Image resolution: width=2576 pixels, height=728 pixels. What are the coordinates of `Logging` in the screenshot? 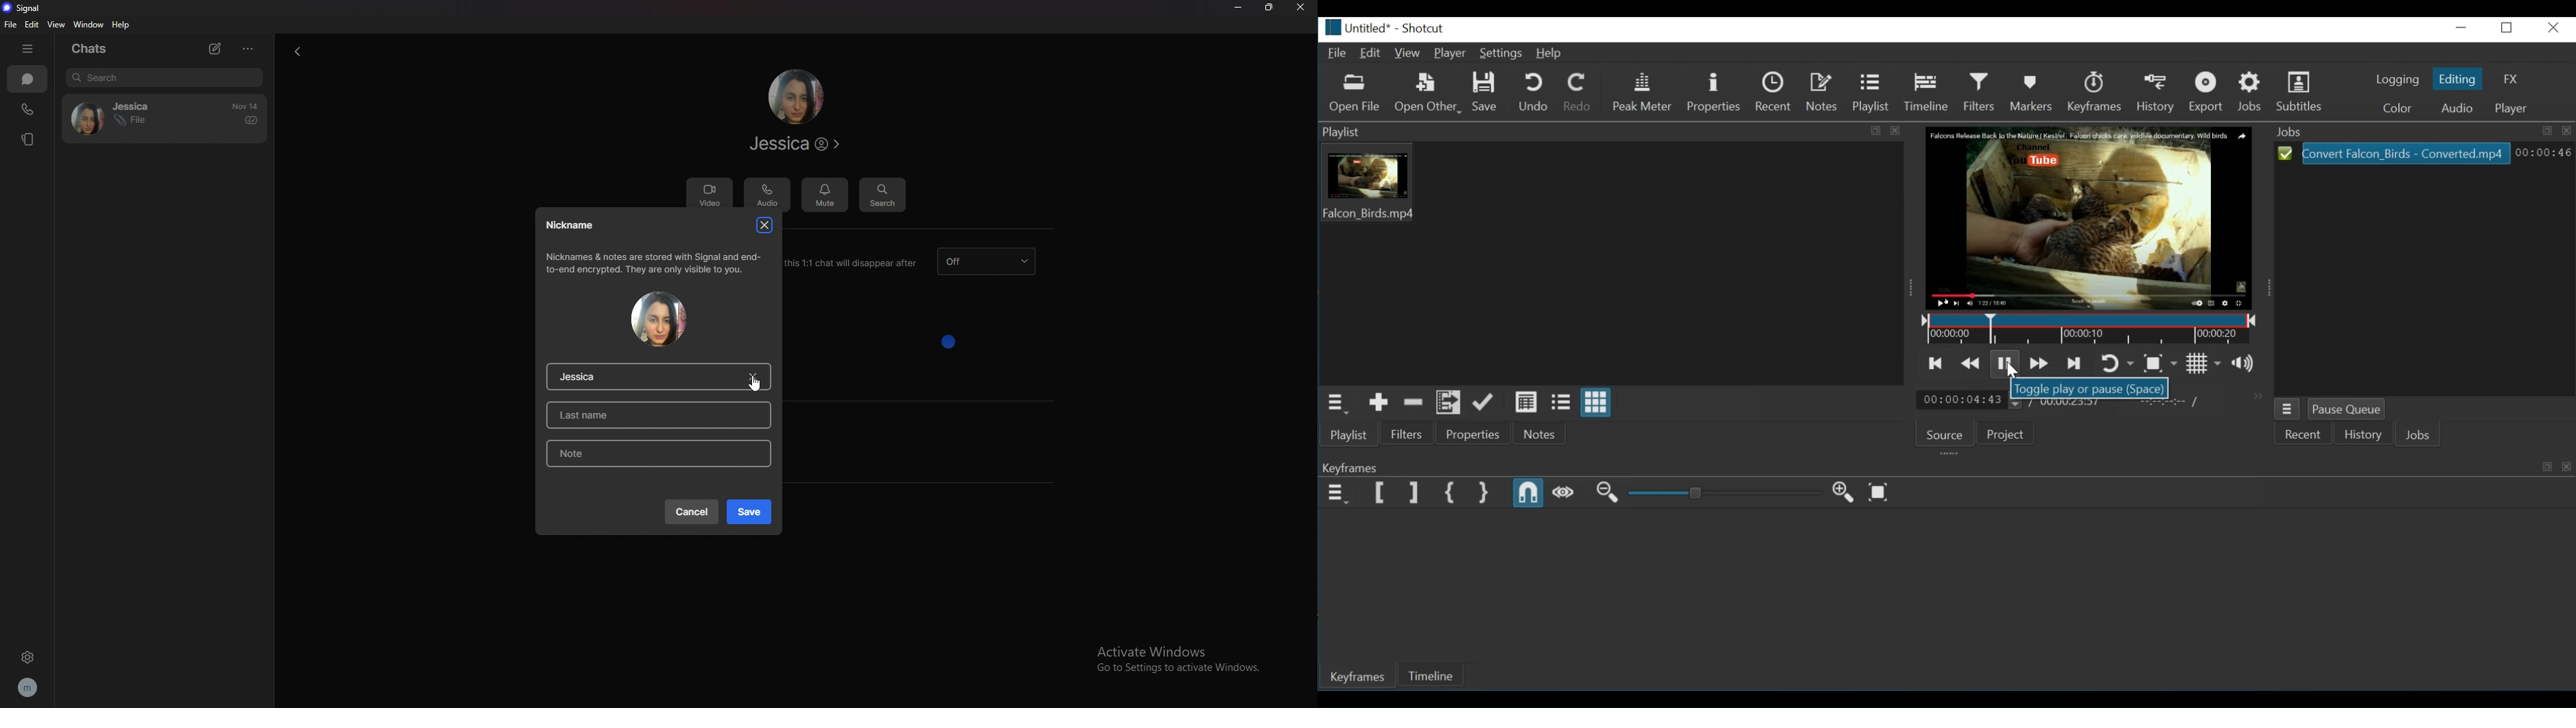 It's located at (2399, 81).